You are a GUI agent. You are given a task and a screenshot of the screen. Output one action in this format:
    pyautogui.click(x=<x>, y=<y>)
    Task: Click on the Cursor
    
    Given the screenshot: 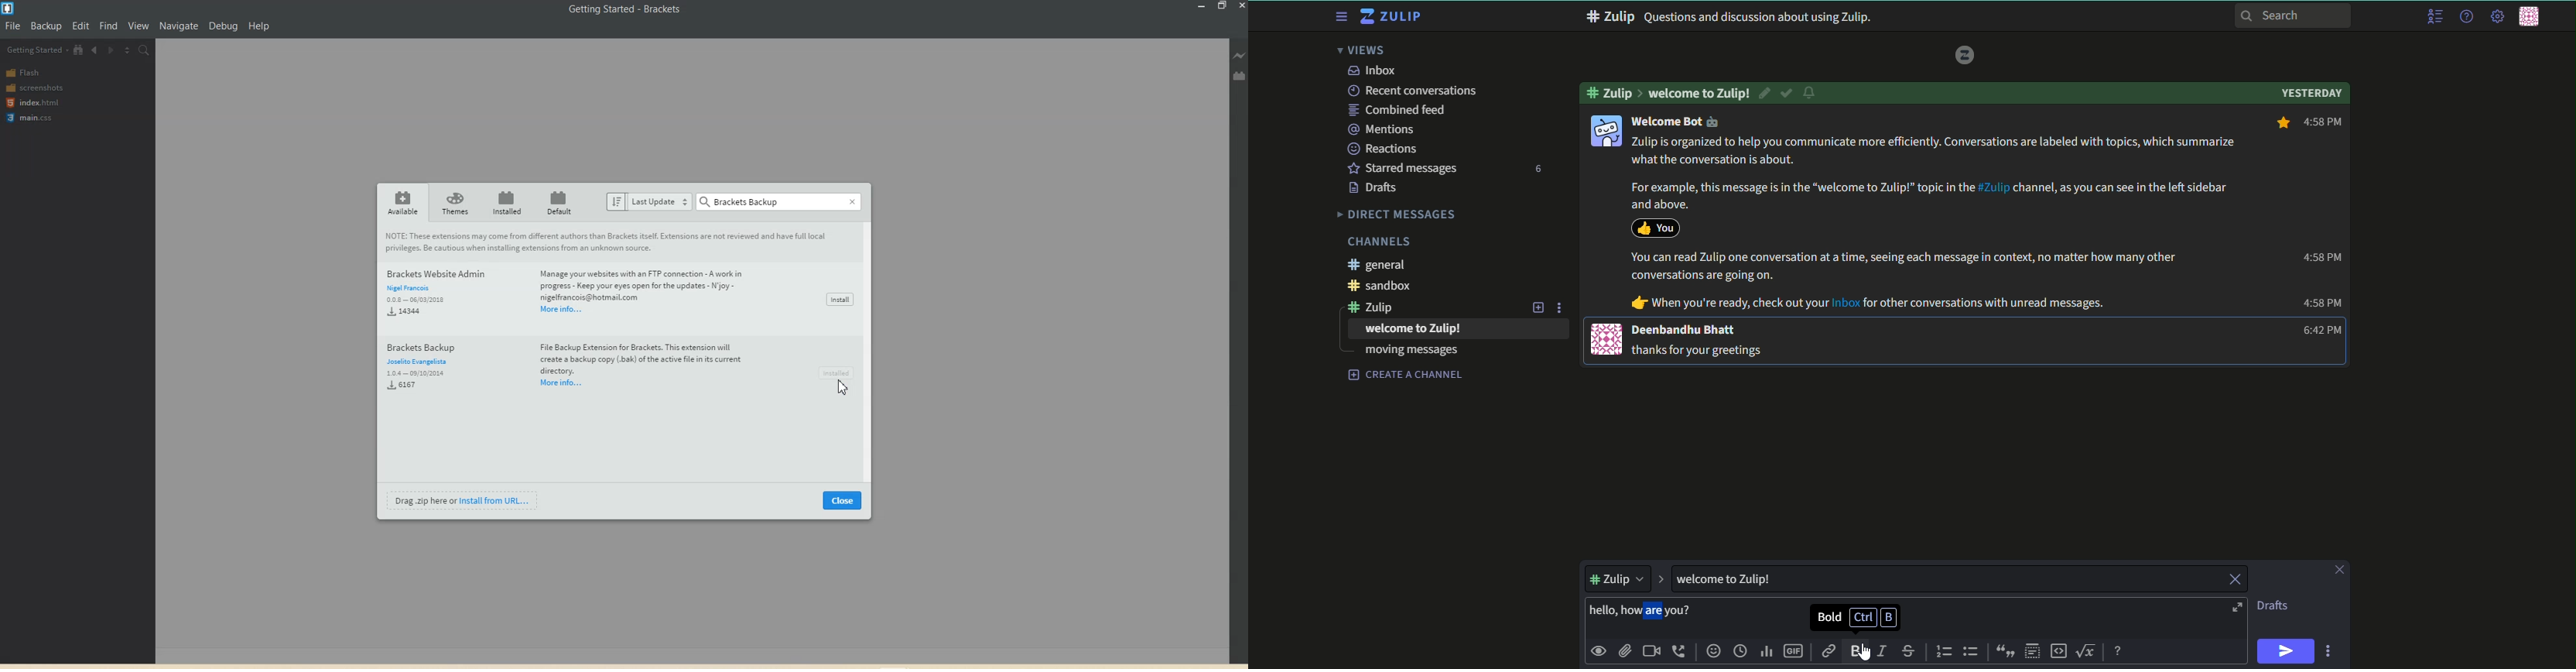 What is the action you would take?
    pyautogui.click(x=845, y=385)
    